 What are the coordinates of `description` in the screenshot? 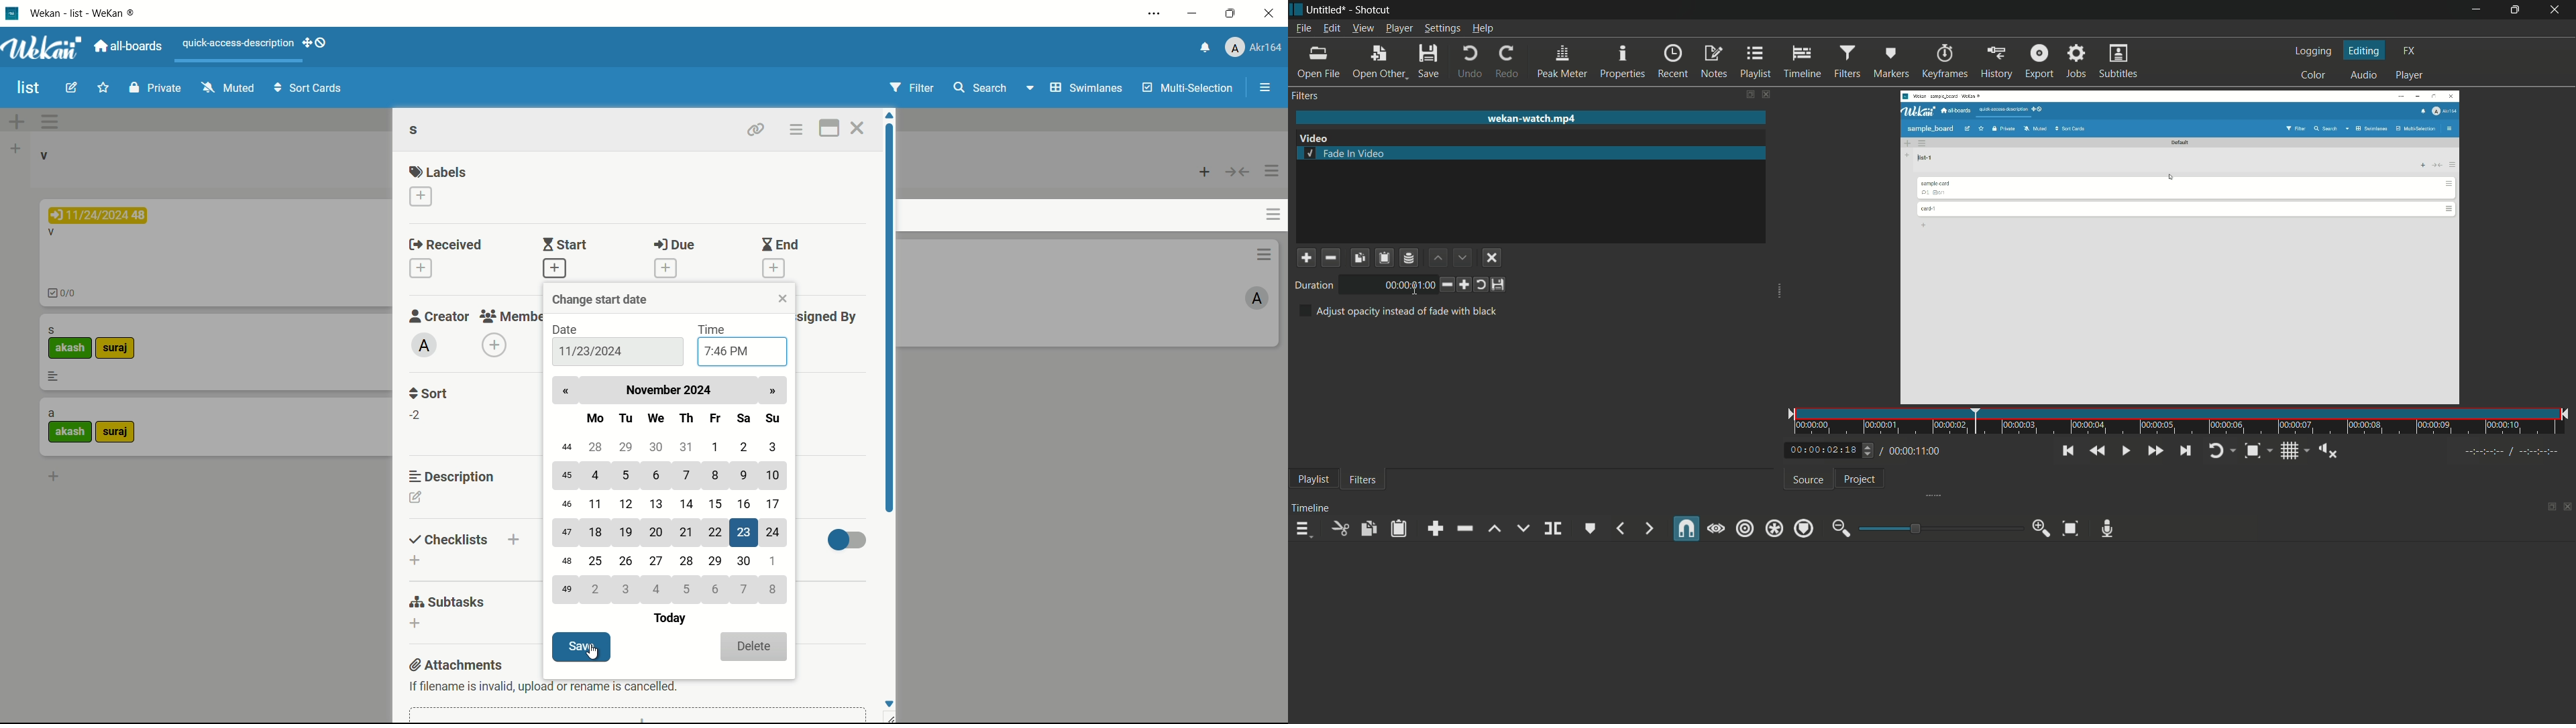 It's located at (53, 376).